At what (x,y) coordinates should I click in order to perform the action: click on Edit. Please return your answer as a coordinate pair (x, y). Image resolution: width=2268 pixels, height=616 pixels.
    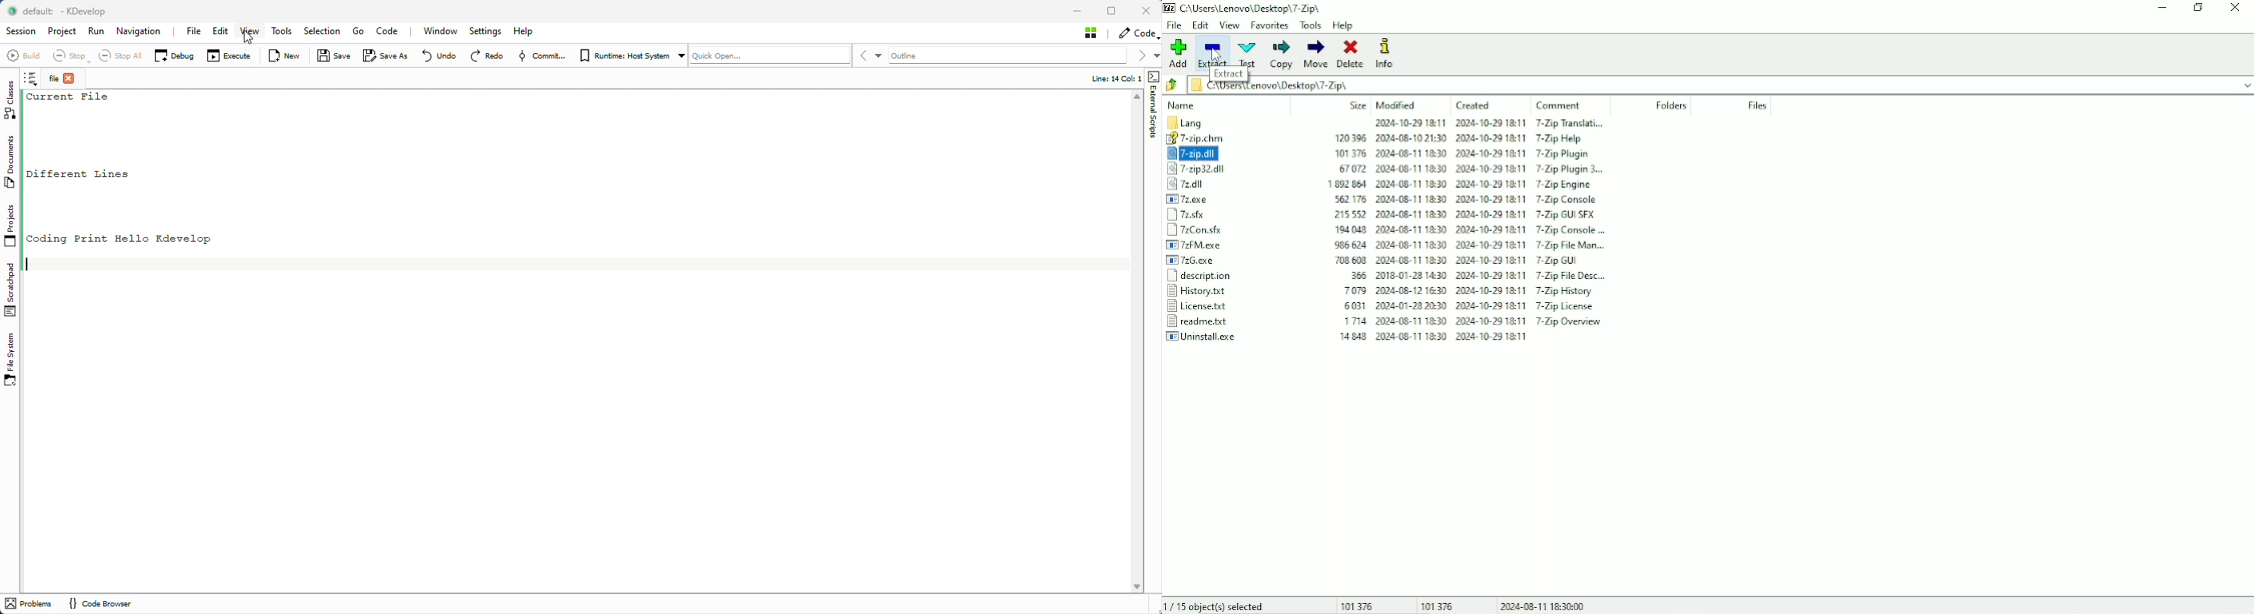
    Looking at the image, I should click on (1200, 26).